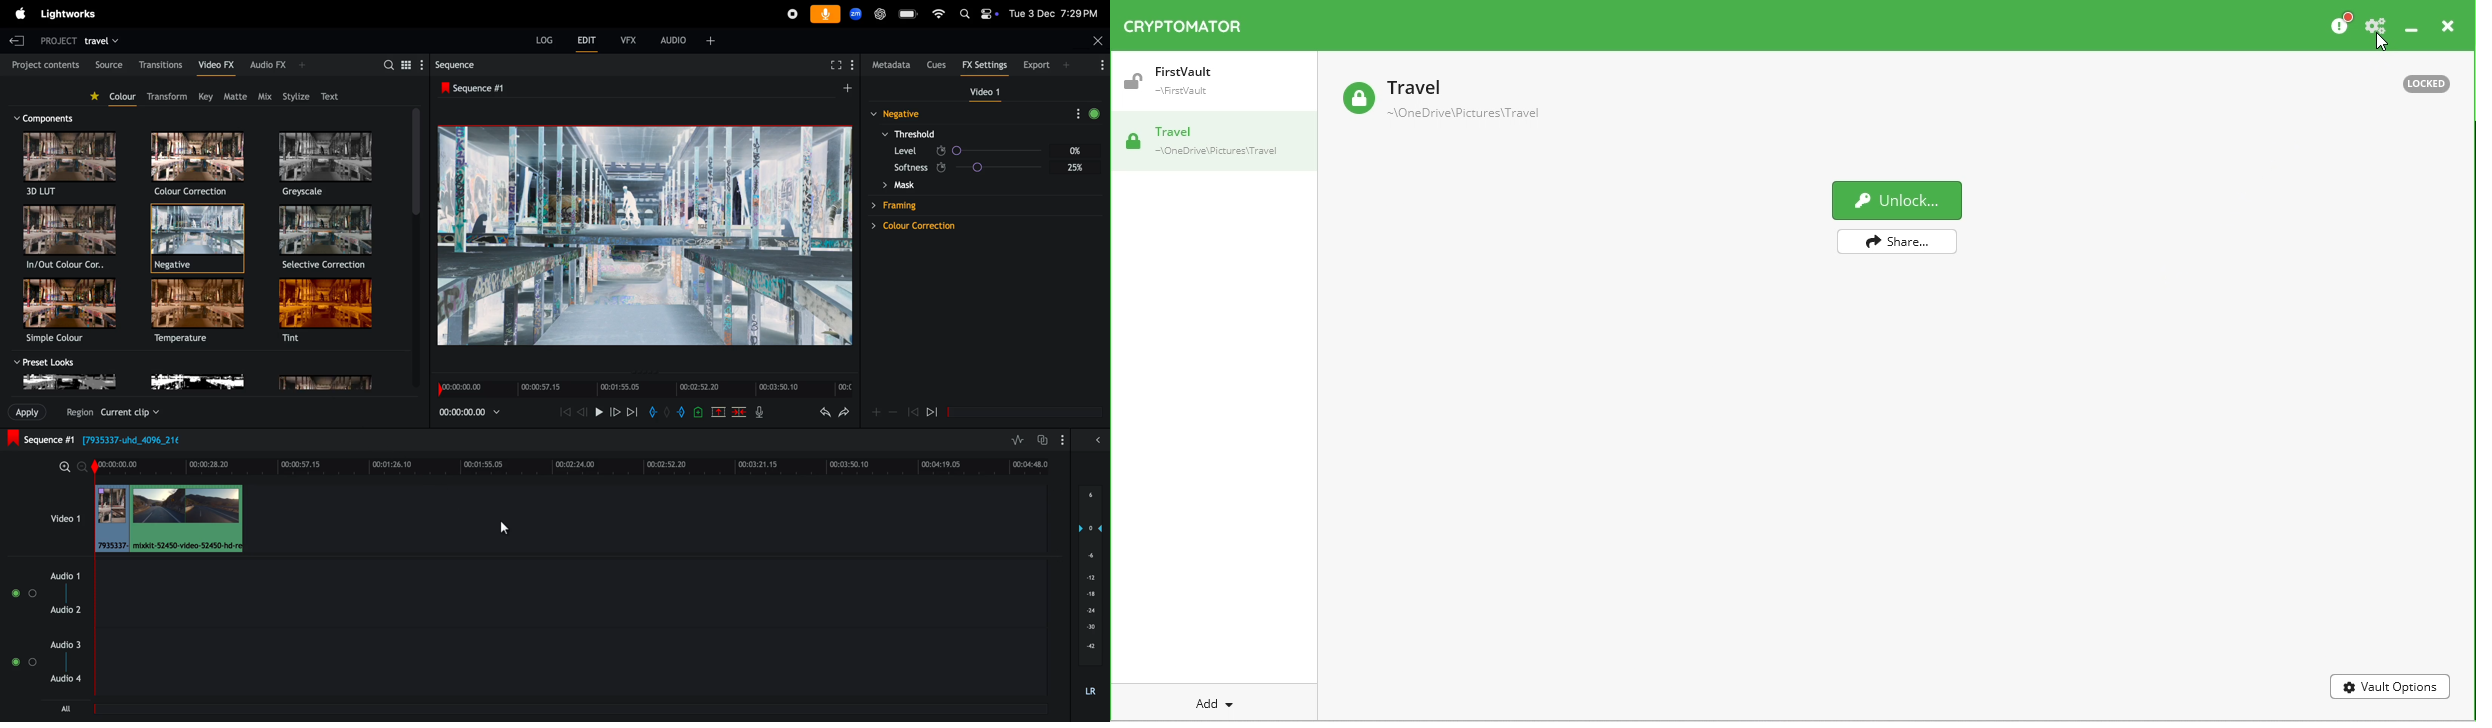  I want to click on add in, so click(653, 413).